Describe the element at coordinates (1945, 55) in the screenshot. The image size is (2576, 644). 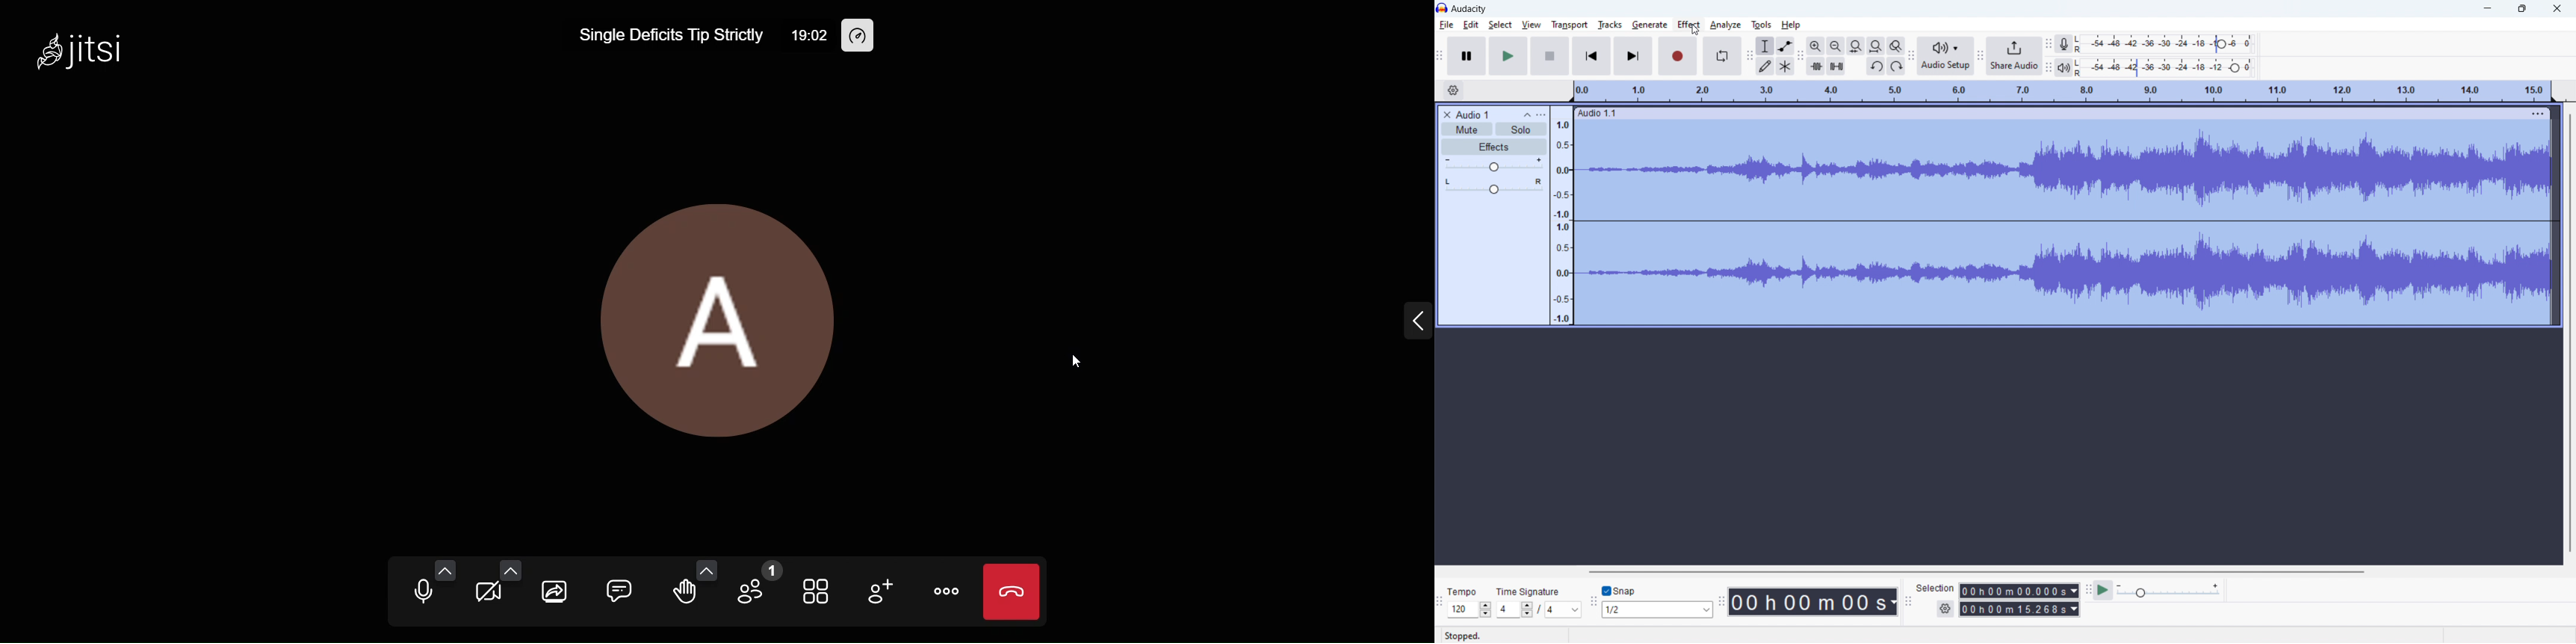
I see `audio setup` at that location.